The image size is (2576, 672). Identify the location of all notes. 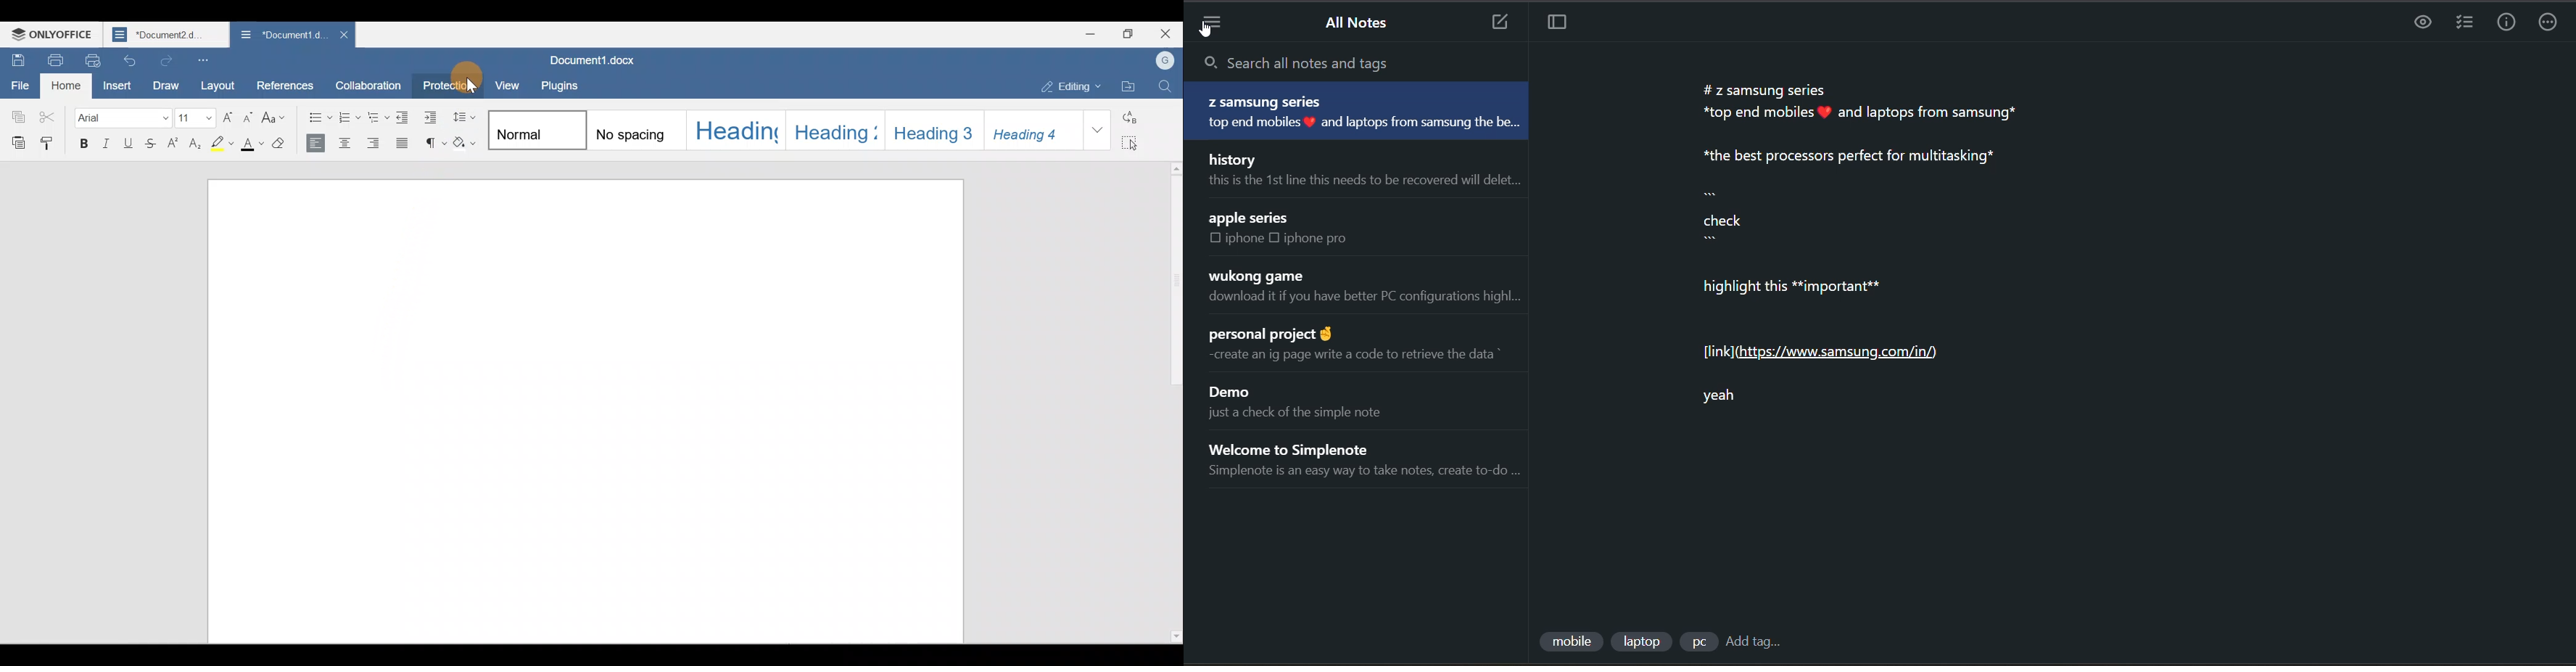
(1361, 23).